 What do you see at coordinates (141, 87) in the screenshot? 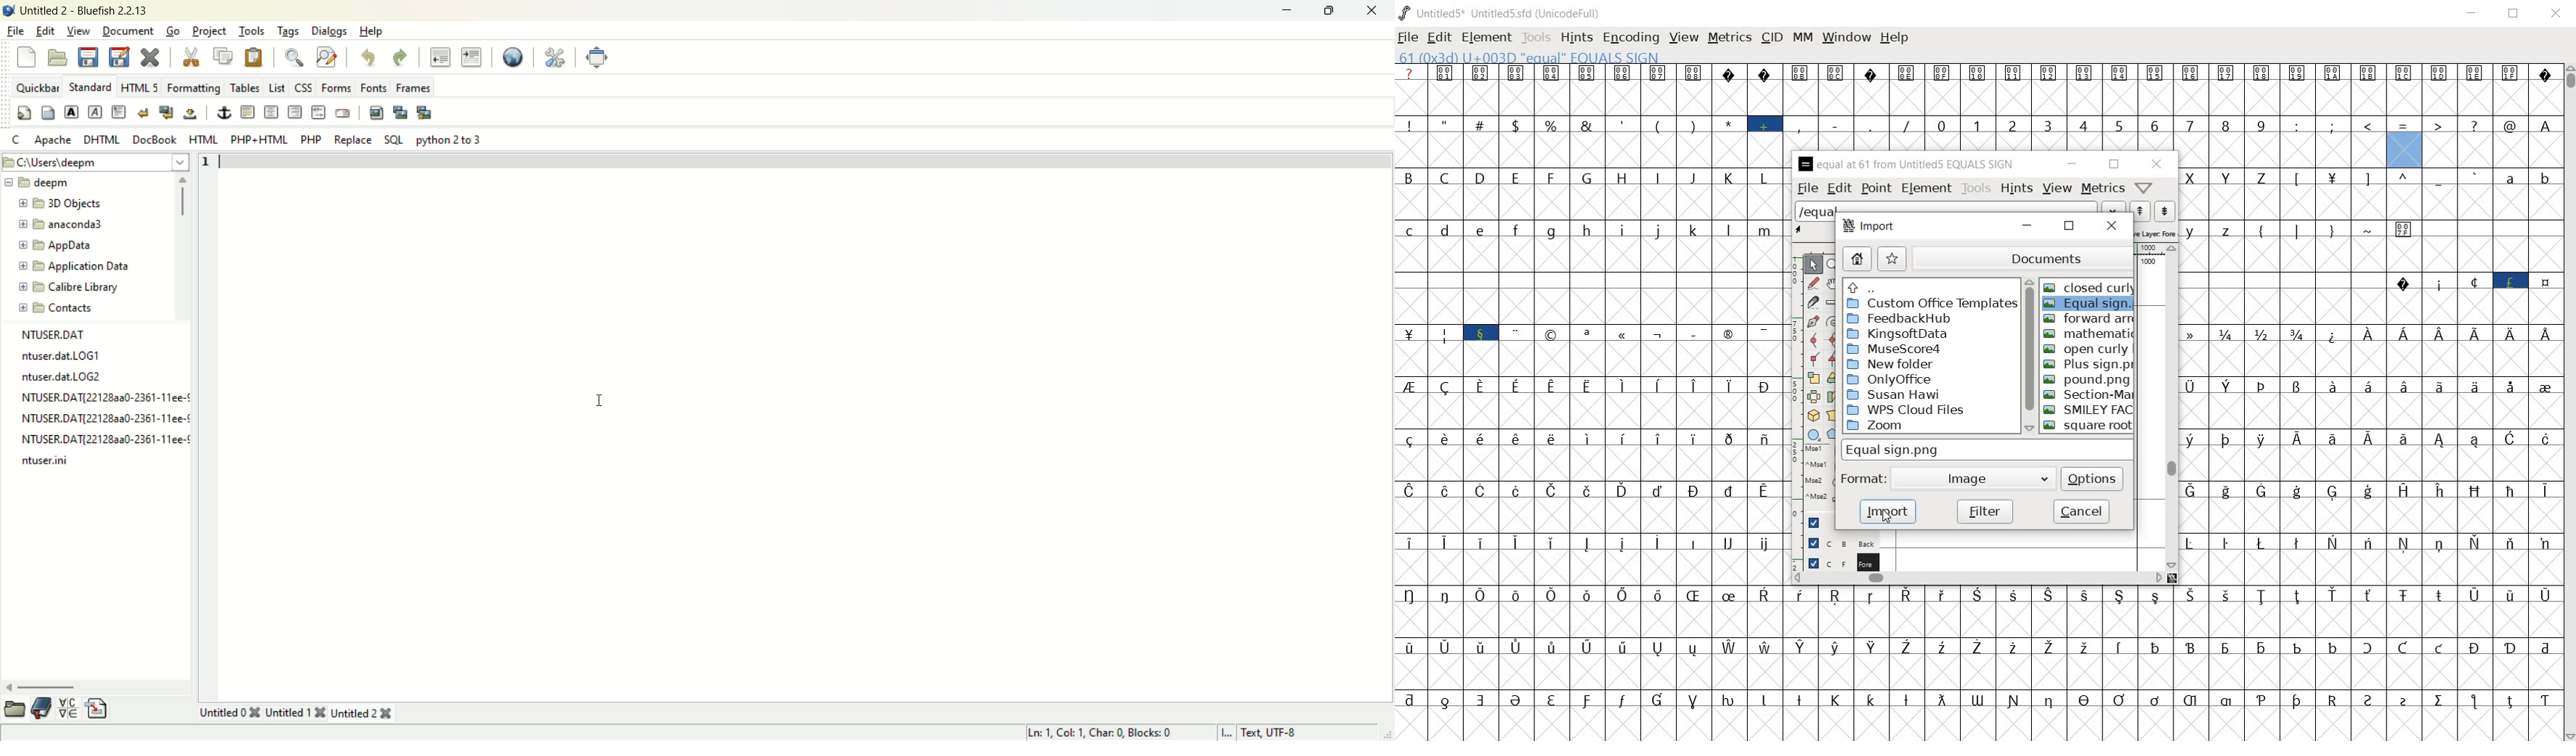
I see `HTML 5` at bounding box center [141, 87].